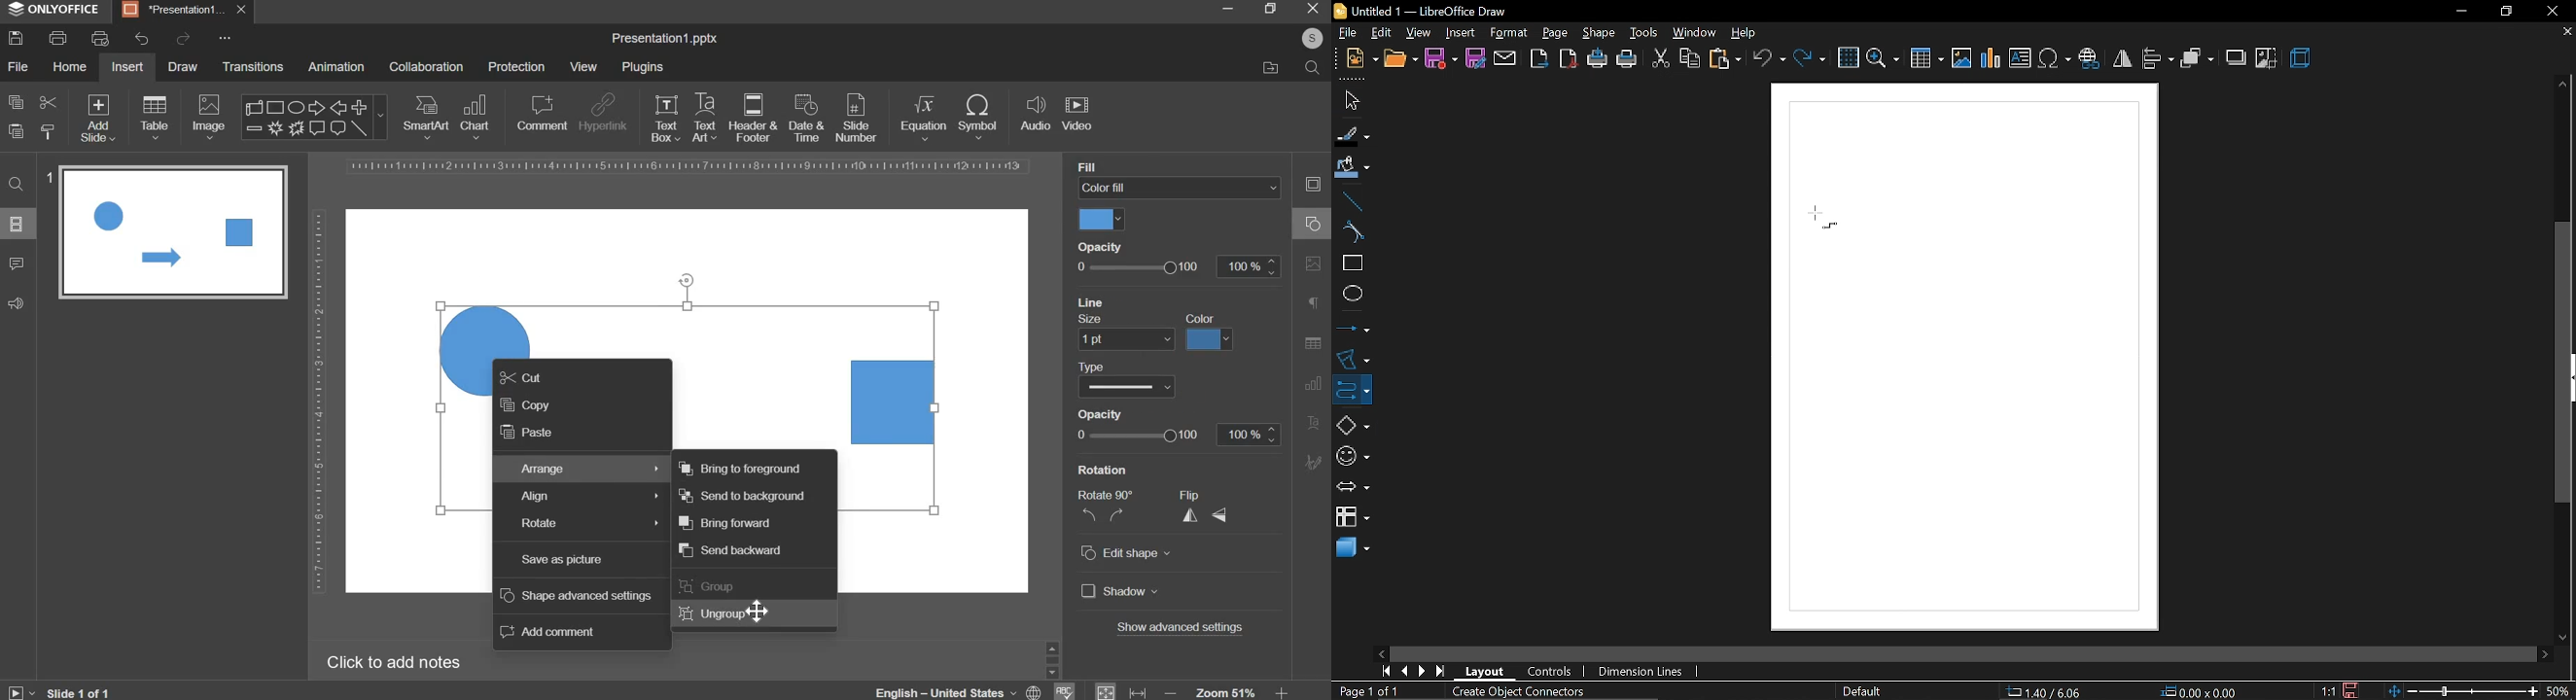  What do you see at coordinates (1539, 59) in the screenshot?
I see `export` at bounding box center [1539, 59].